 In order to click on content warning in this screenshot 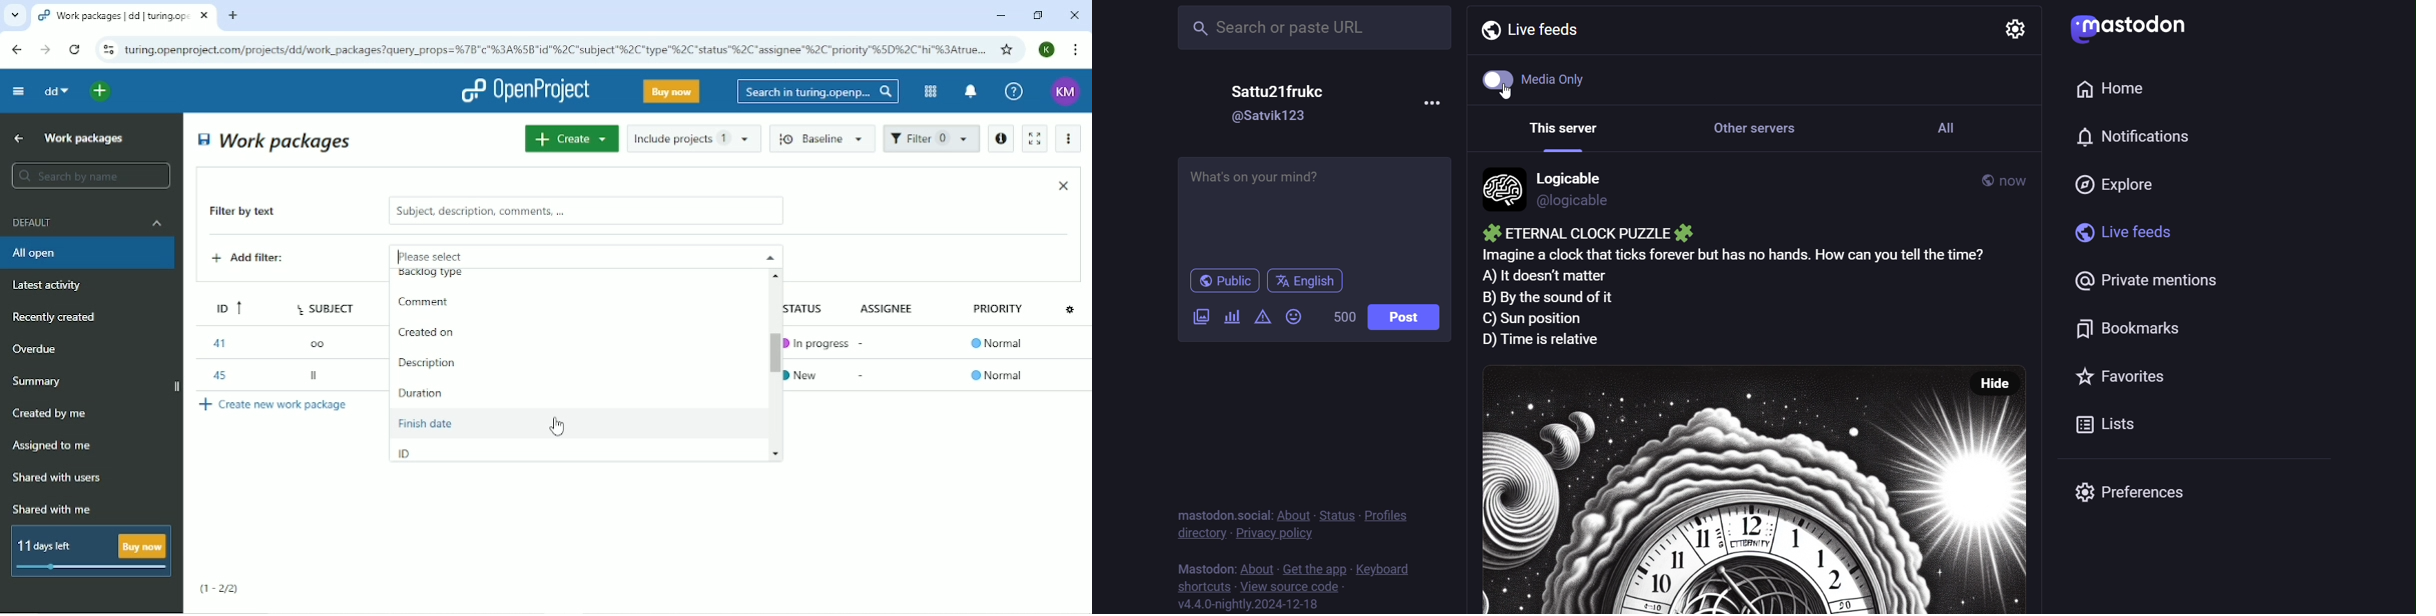, I will do `click(1261, 318)`.